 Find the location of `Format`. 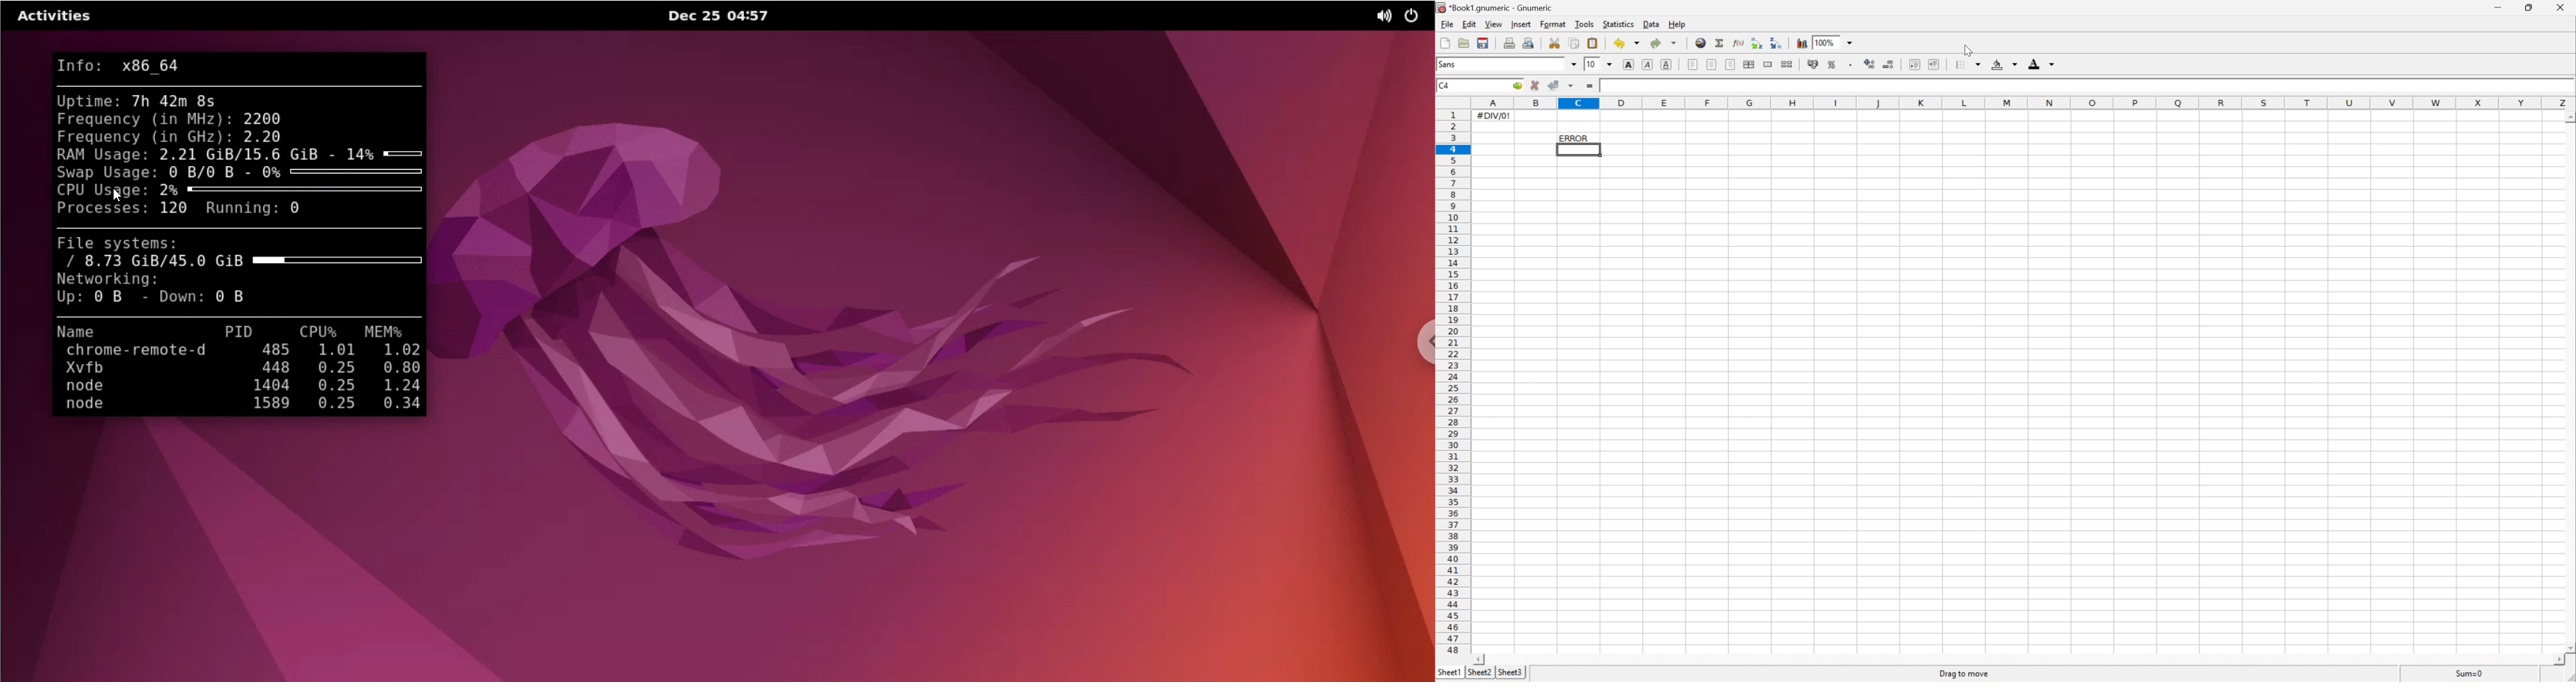

Format is located at coordinates (1554, 24).